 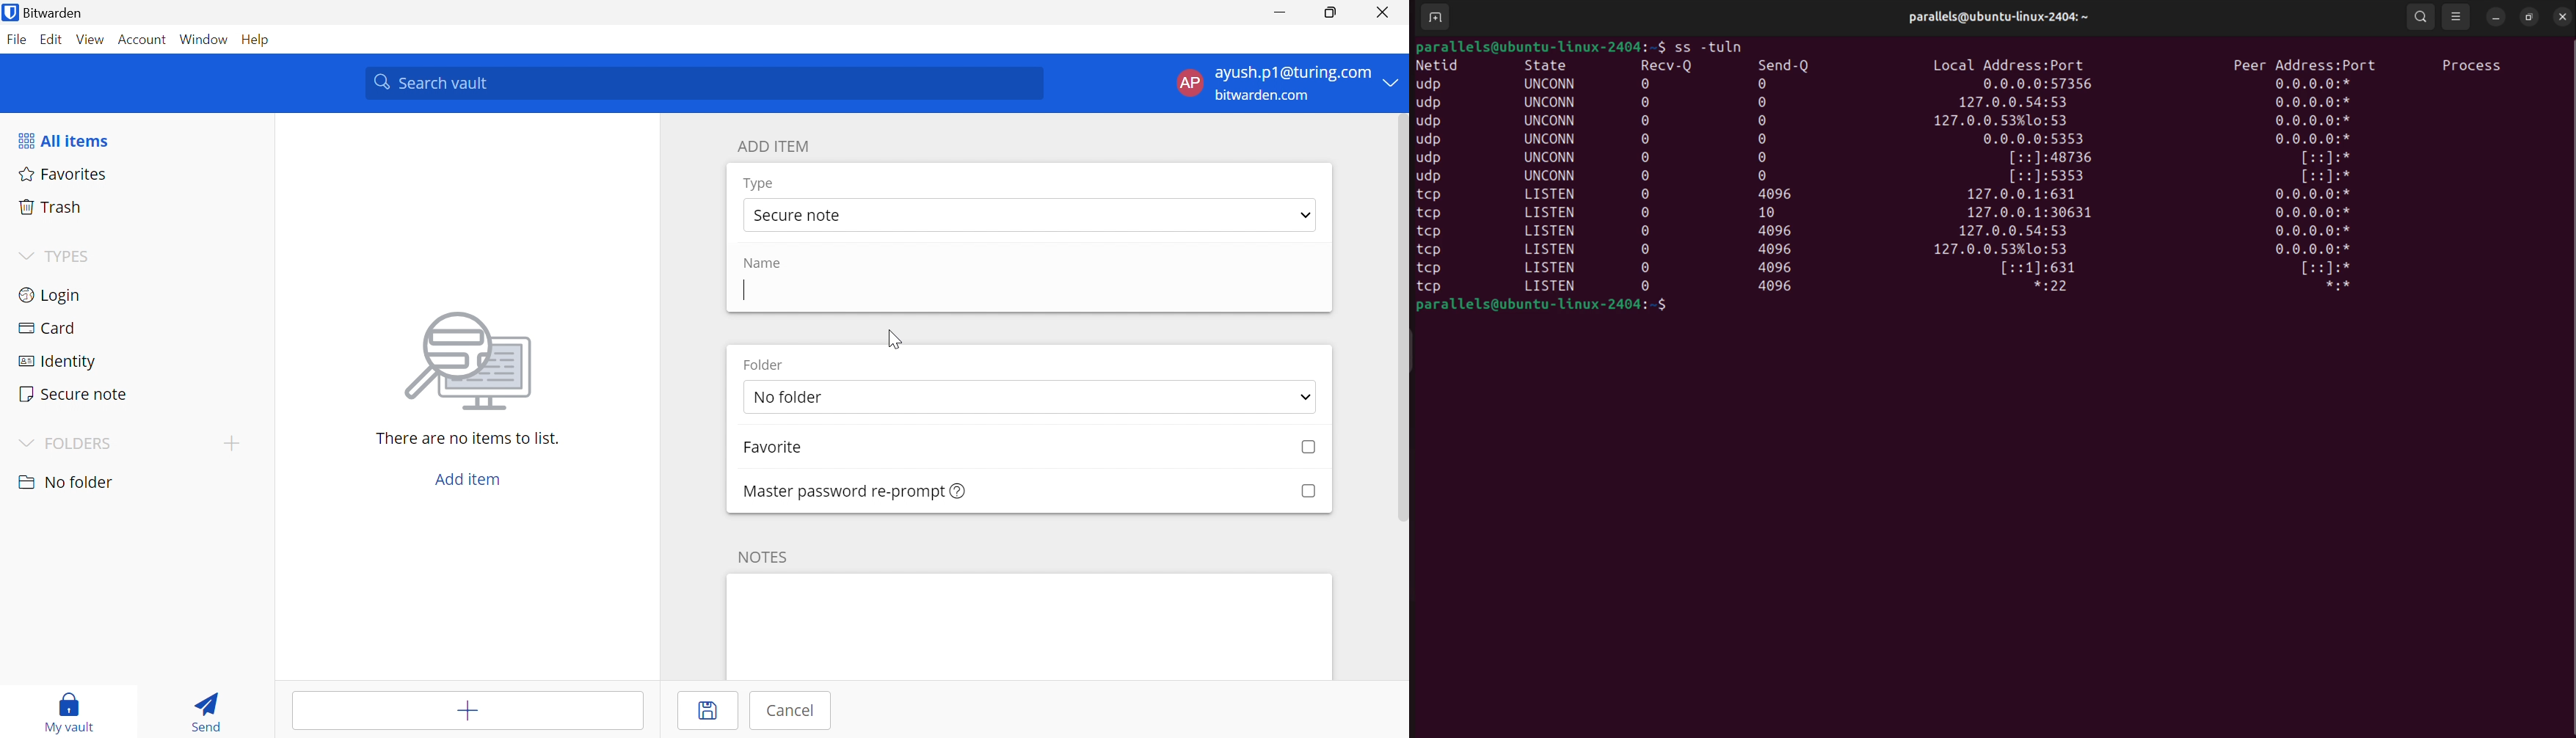 I want to click on Folder, so click(x=763, y=366).